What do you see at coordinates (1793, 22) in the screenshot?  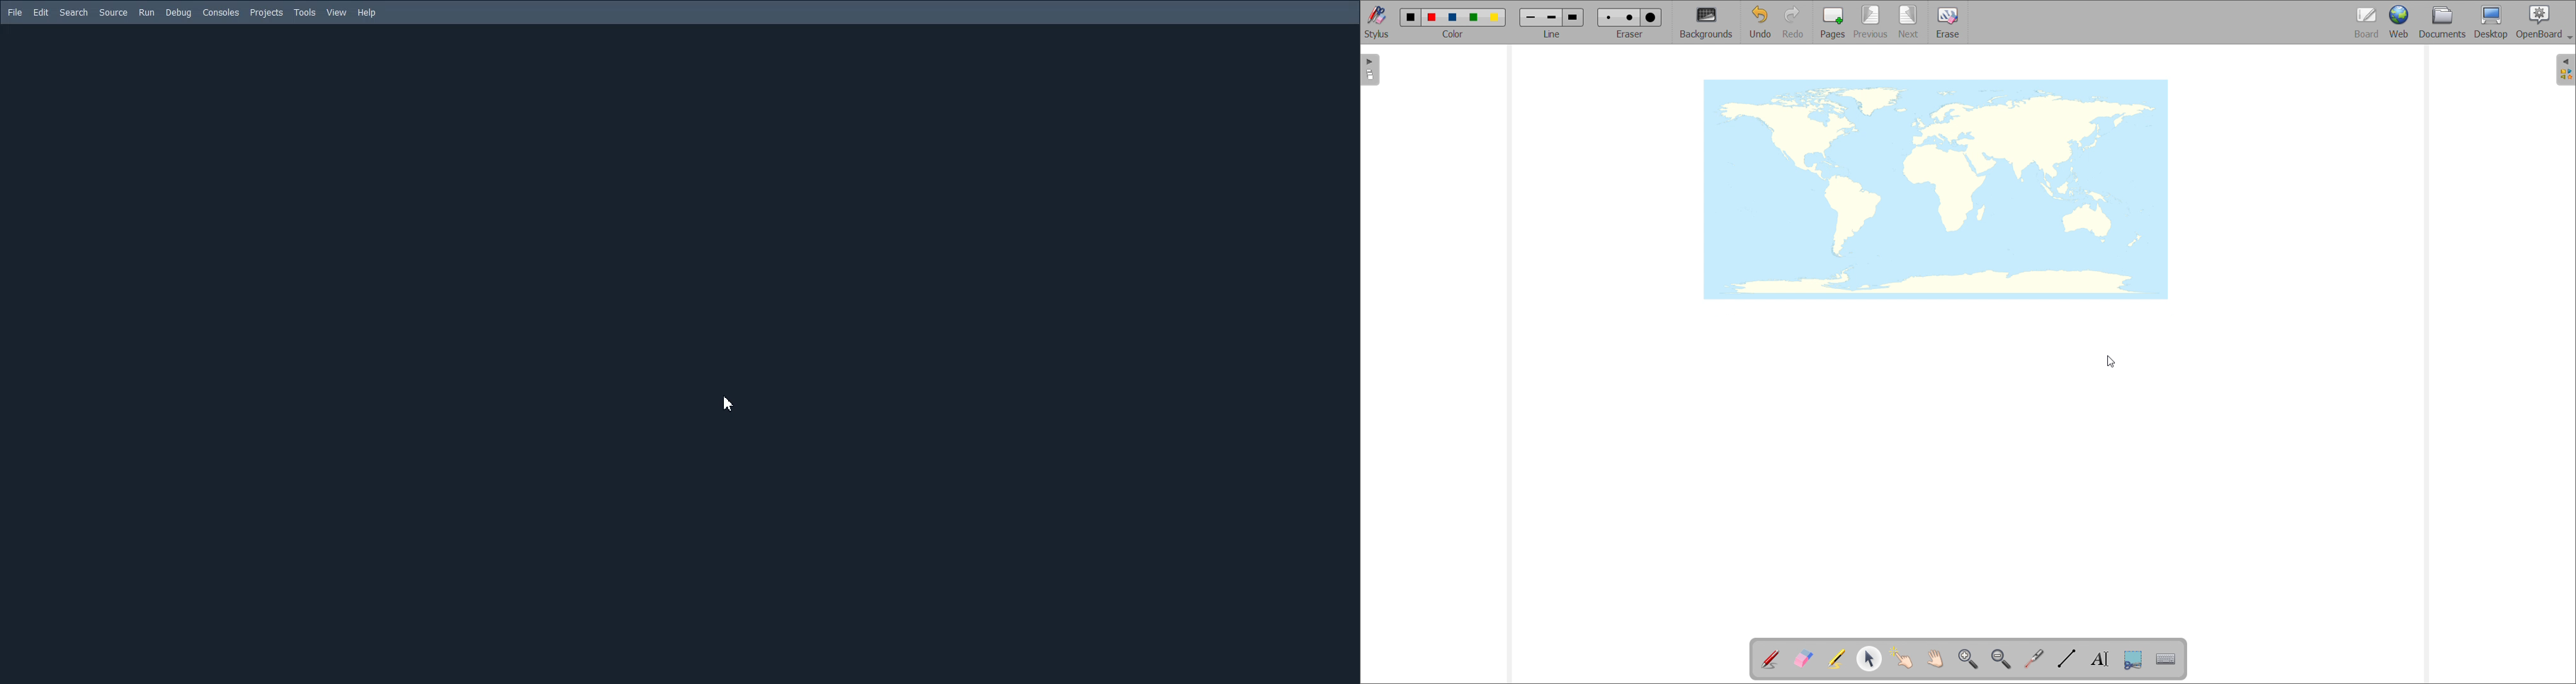 I see `redo` at bounding box center [1793, 22].